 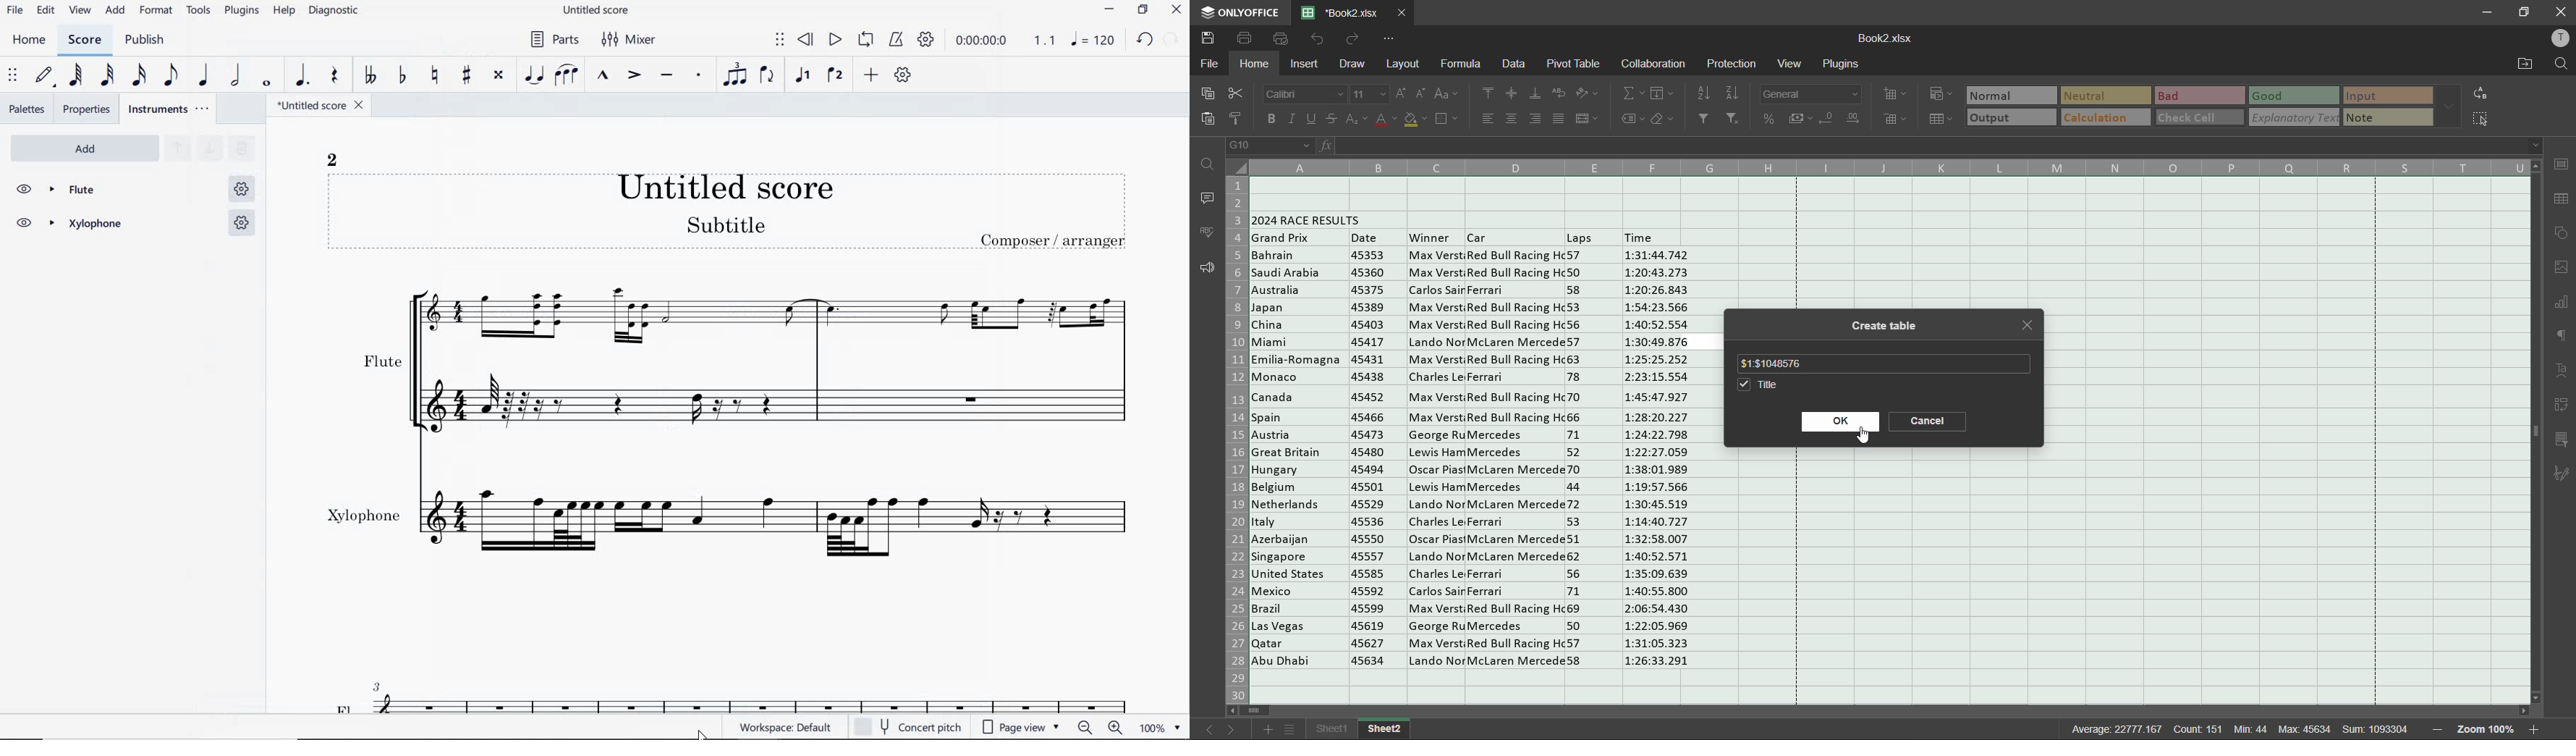 What do you see at coordinates (203, 74) in the screenshot?
I see `QUARTER NOTE` at bounding box center [203, 74].